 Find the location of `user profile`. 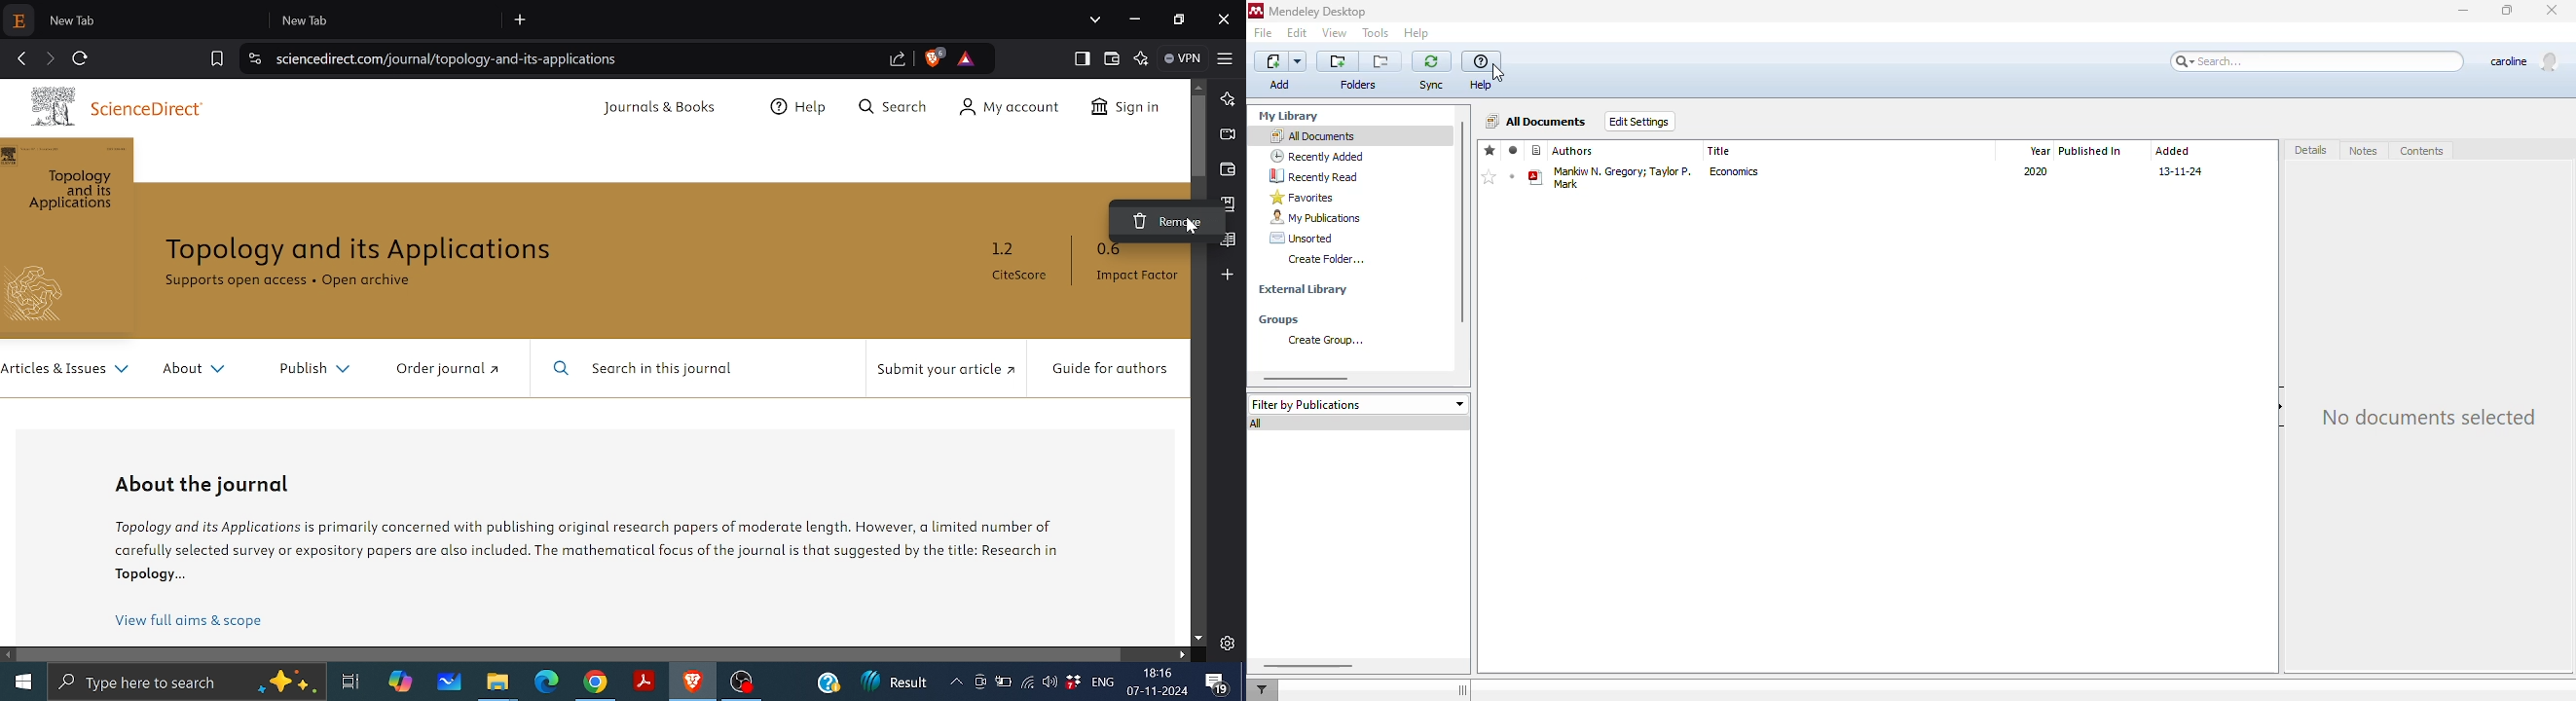

user profile is located at coordinates (2526, 60).